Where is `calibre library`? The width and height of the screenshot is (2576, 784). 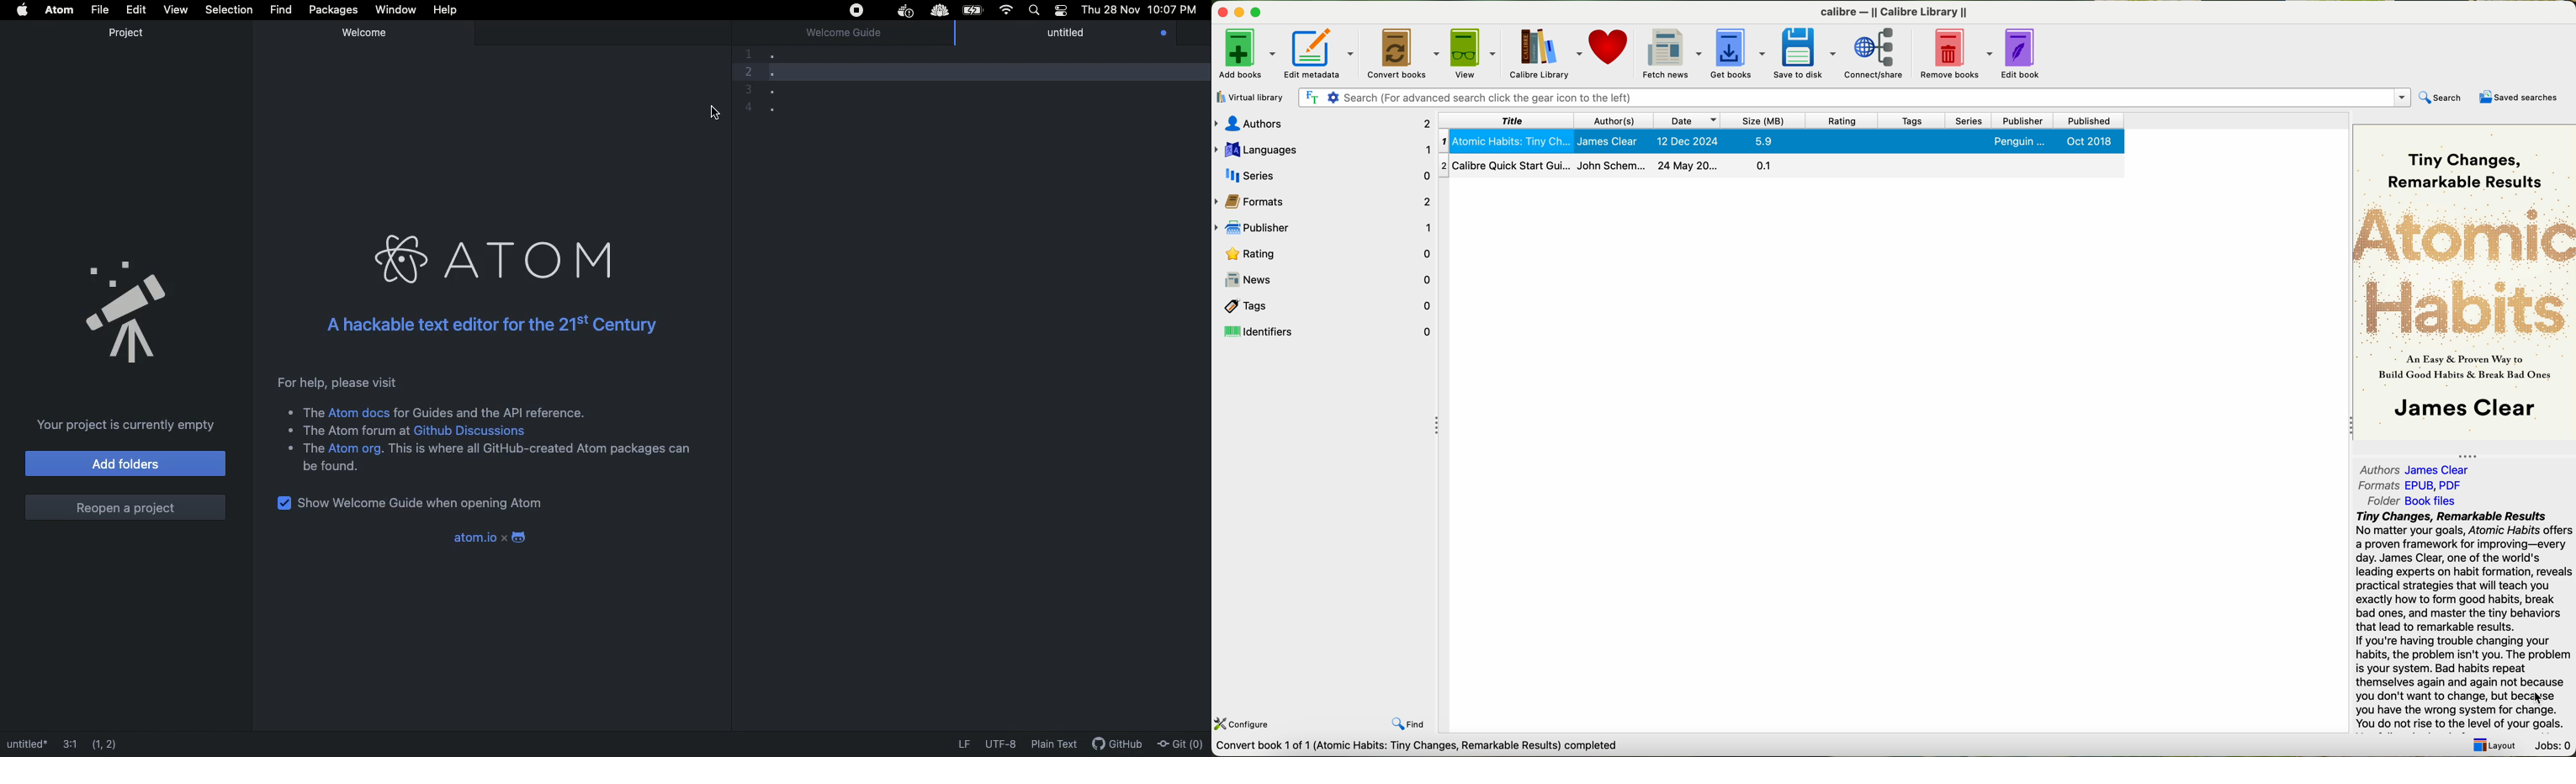
calibre library is located at coordinates (1546, 54).